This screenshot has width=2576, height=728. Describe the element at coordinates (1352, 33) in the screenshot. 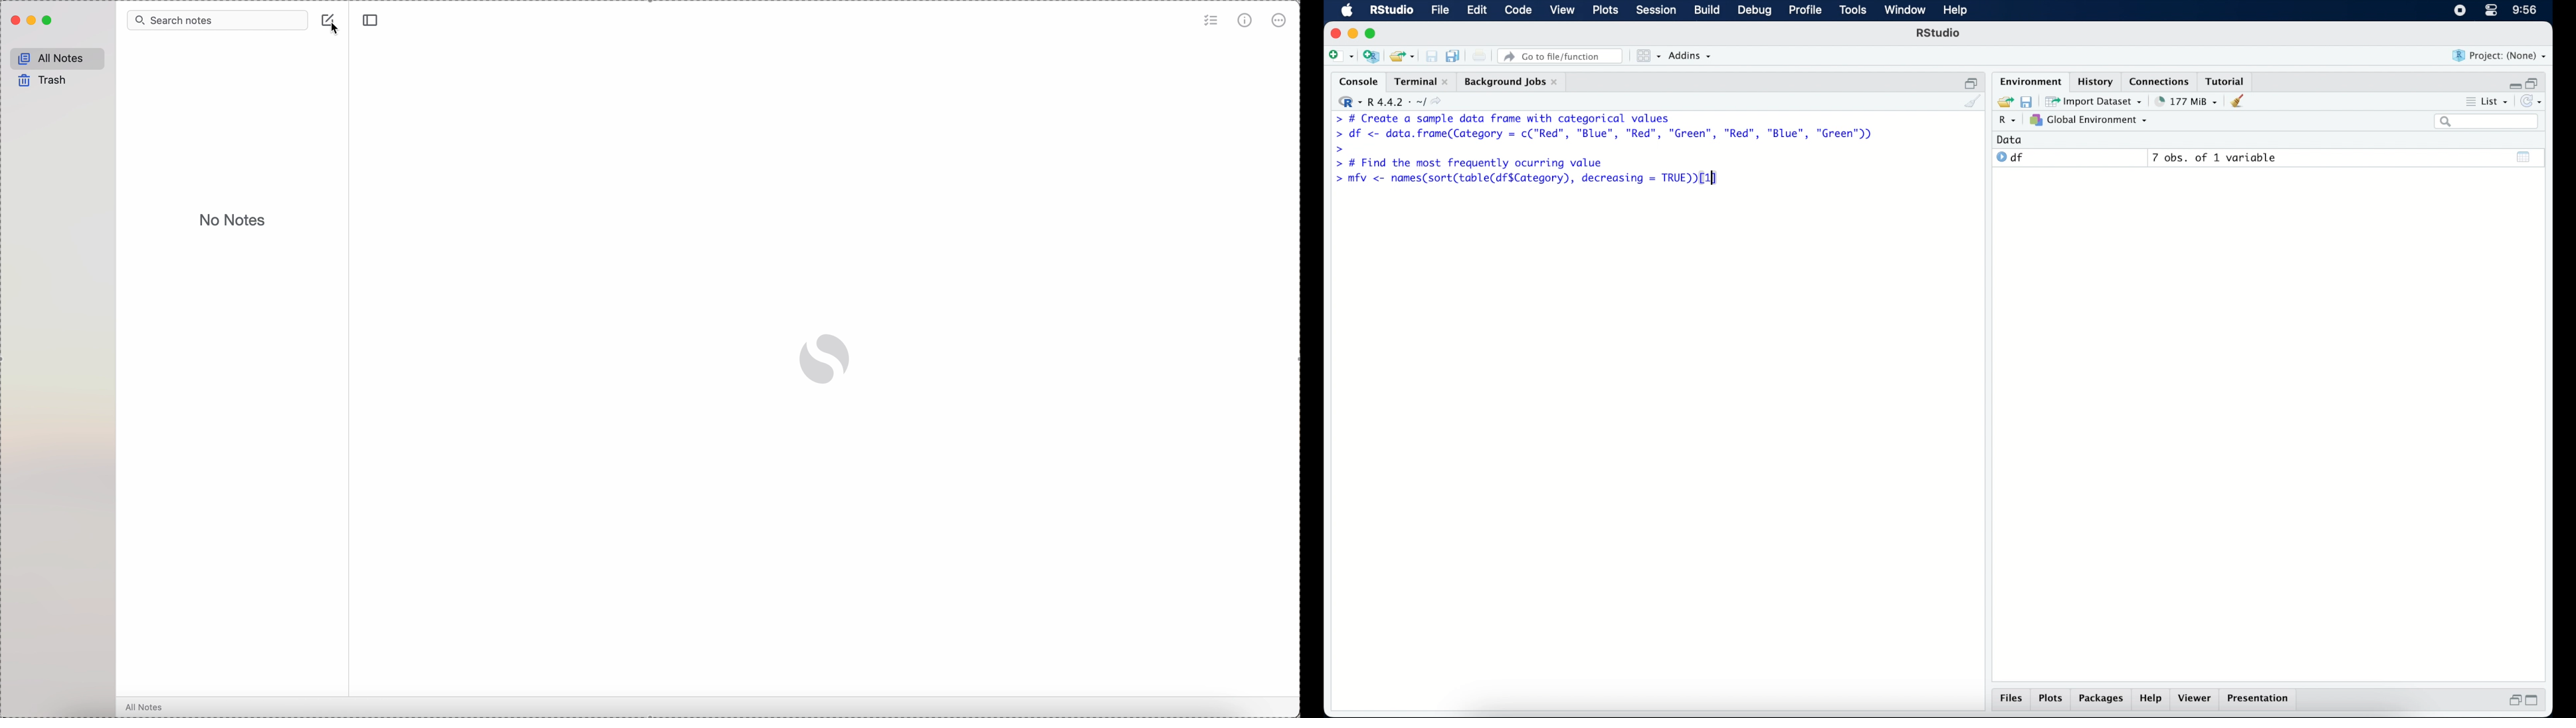

I see `minimzie` at that location.